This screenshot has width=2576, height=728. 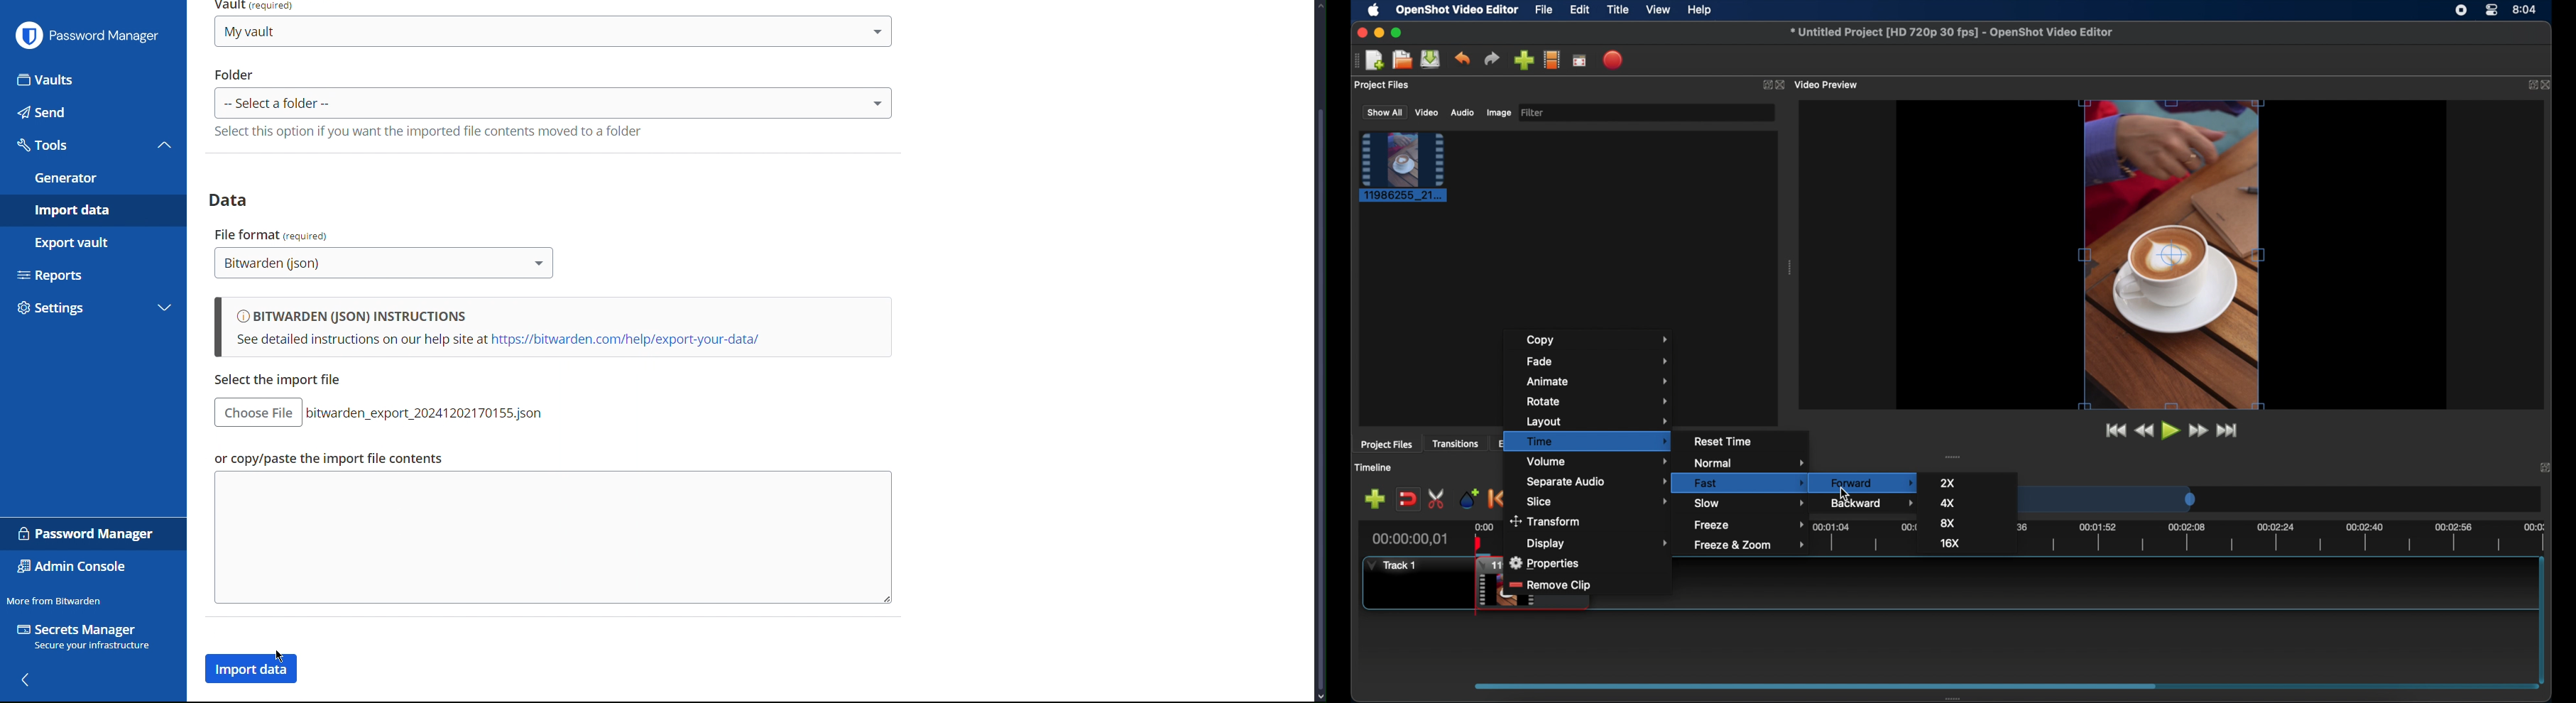 I want to click on expand settings, so click(x=165, y=310).